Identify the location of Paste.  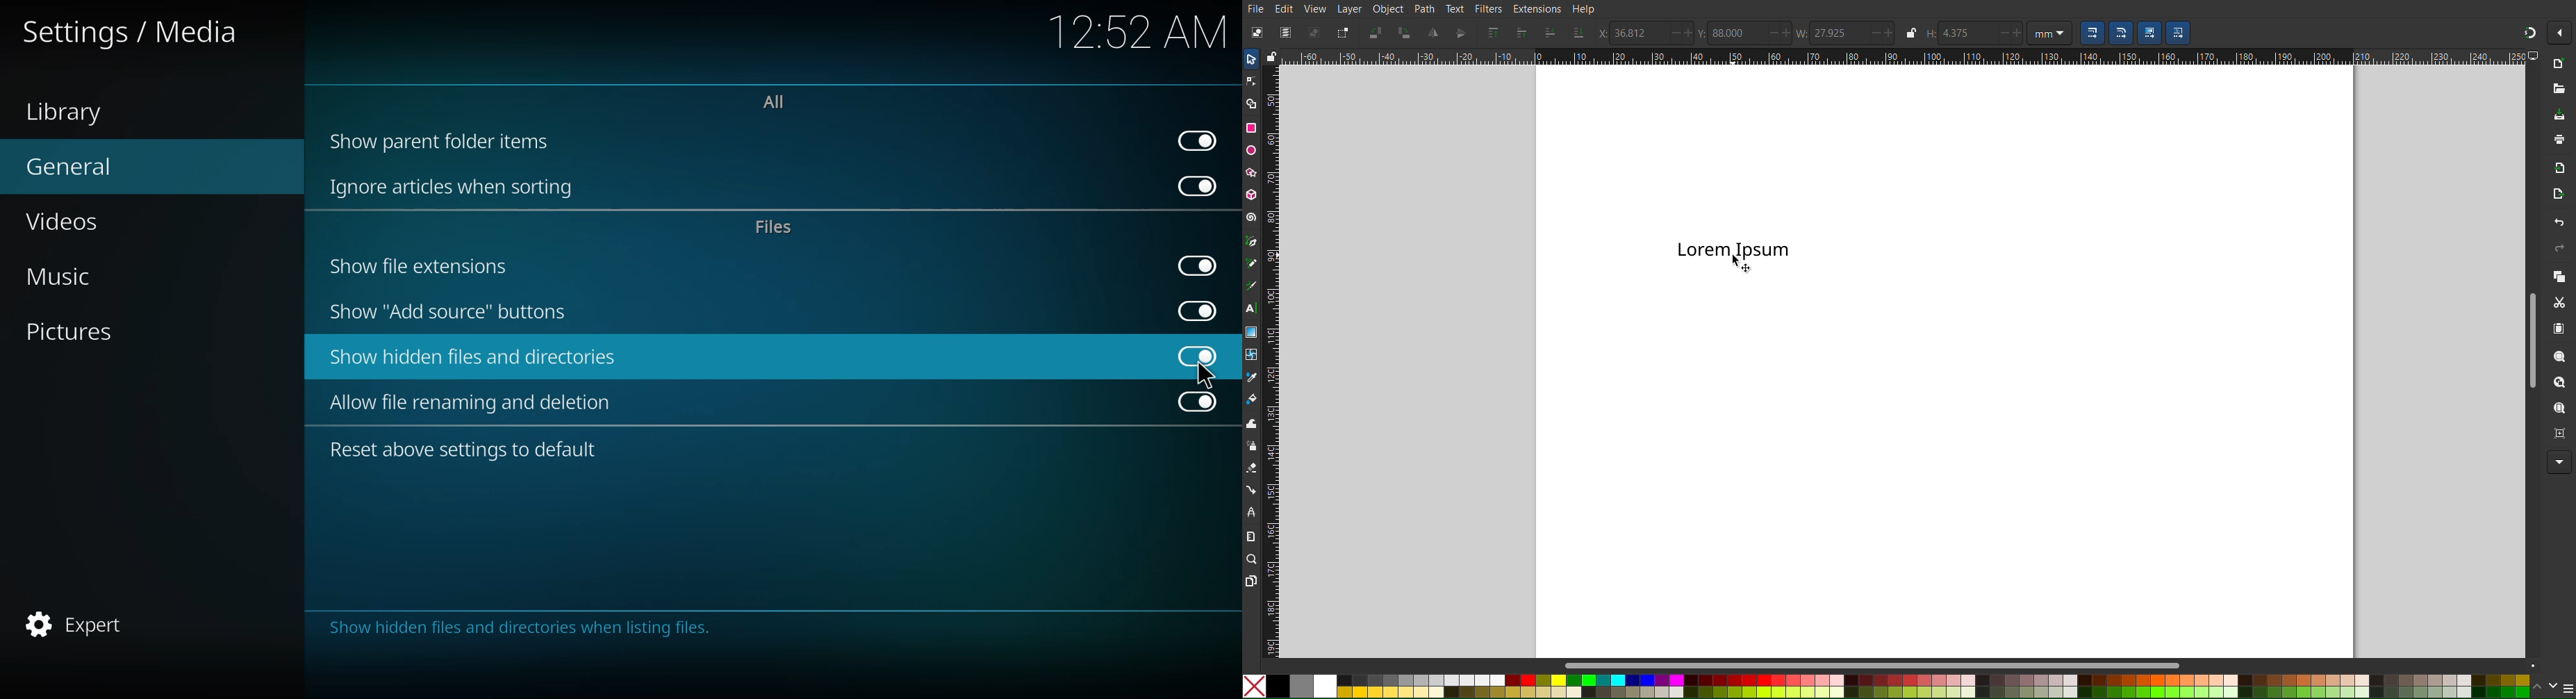
(2559, 327).